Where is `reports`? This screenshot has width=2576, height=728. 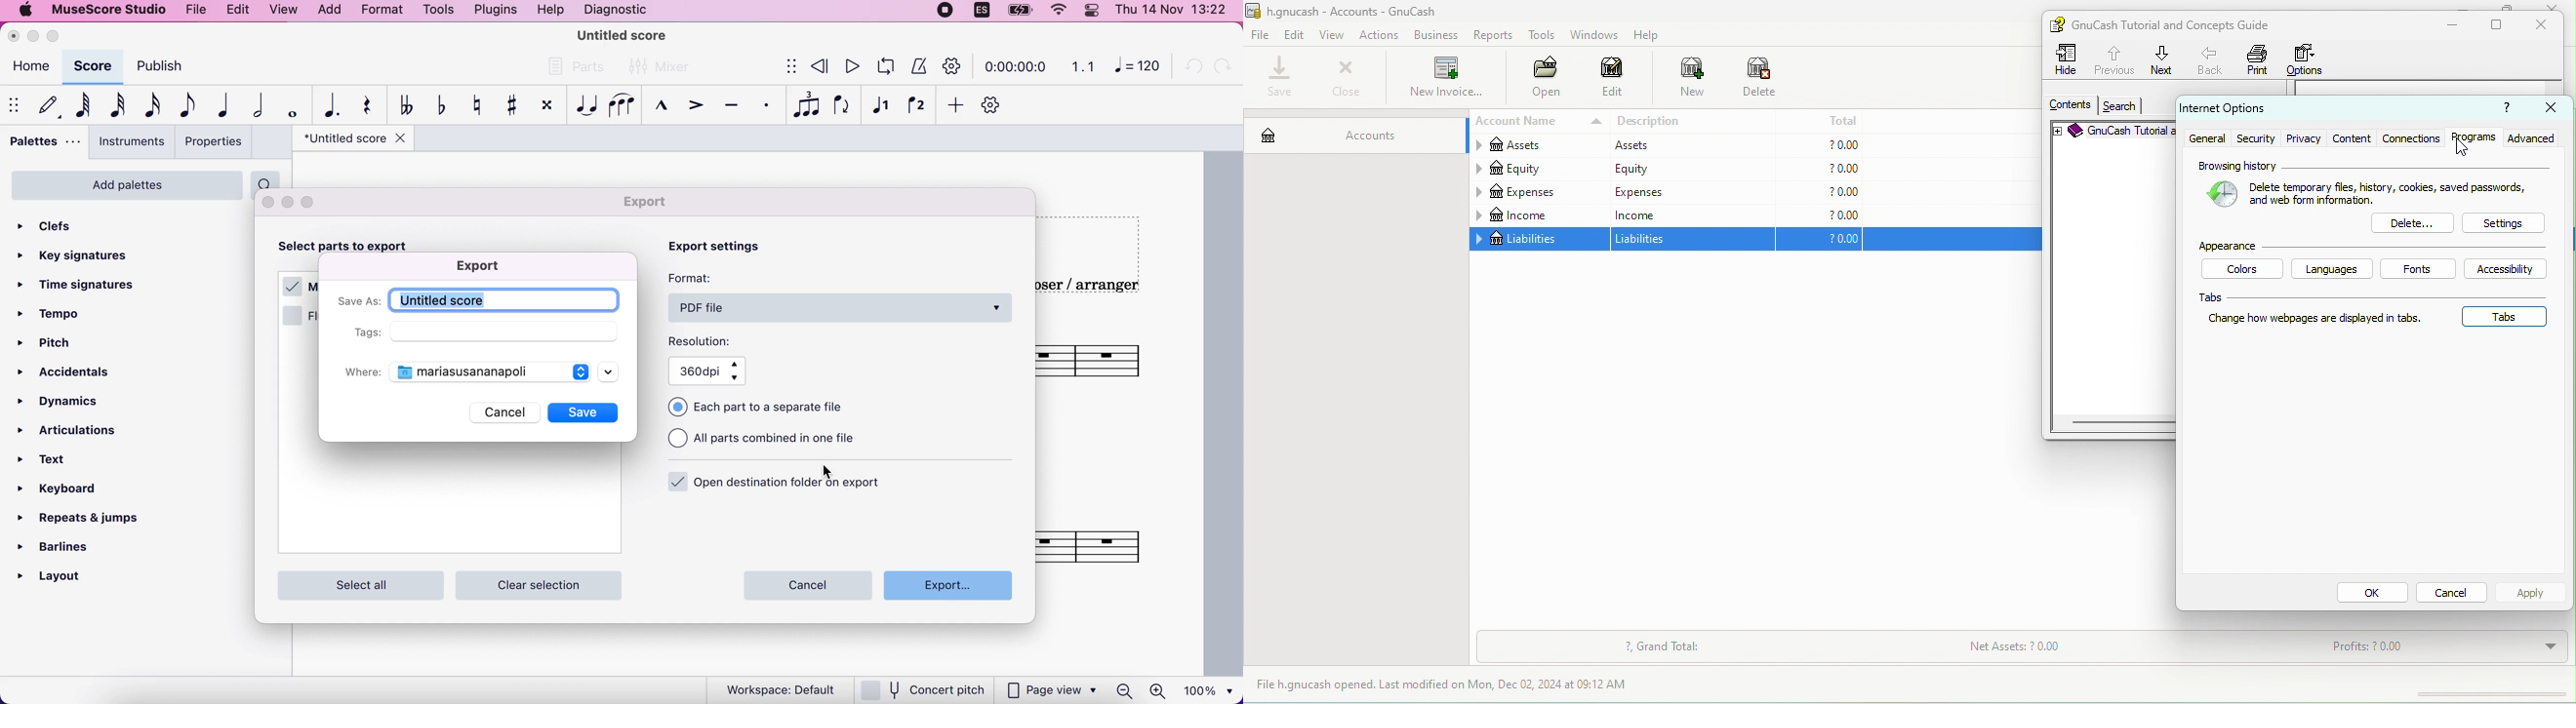 reports is located at coordinates (1495, 35).